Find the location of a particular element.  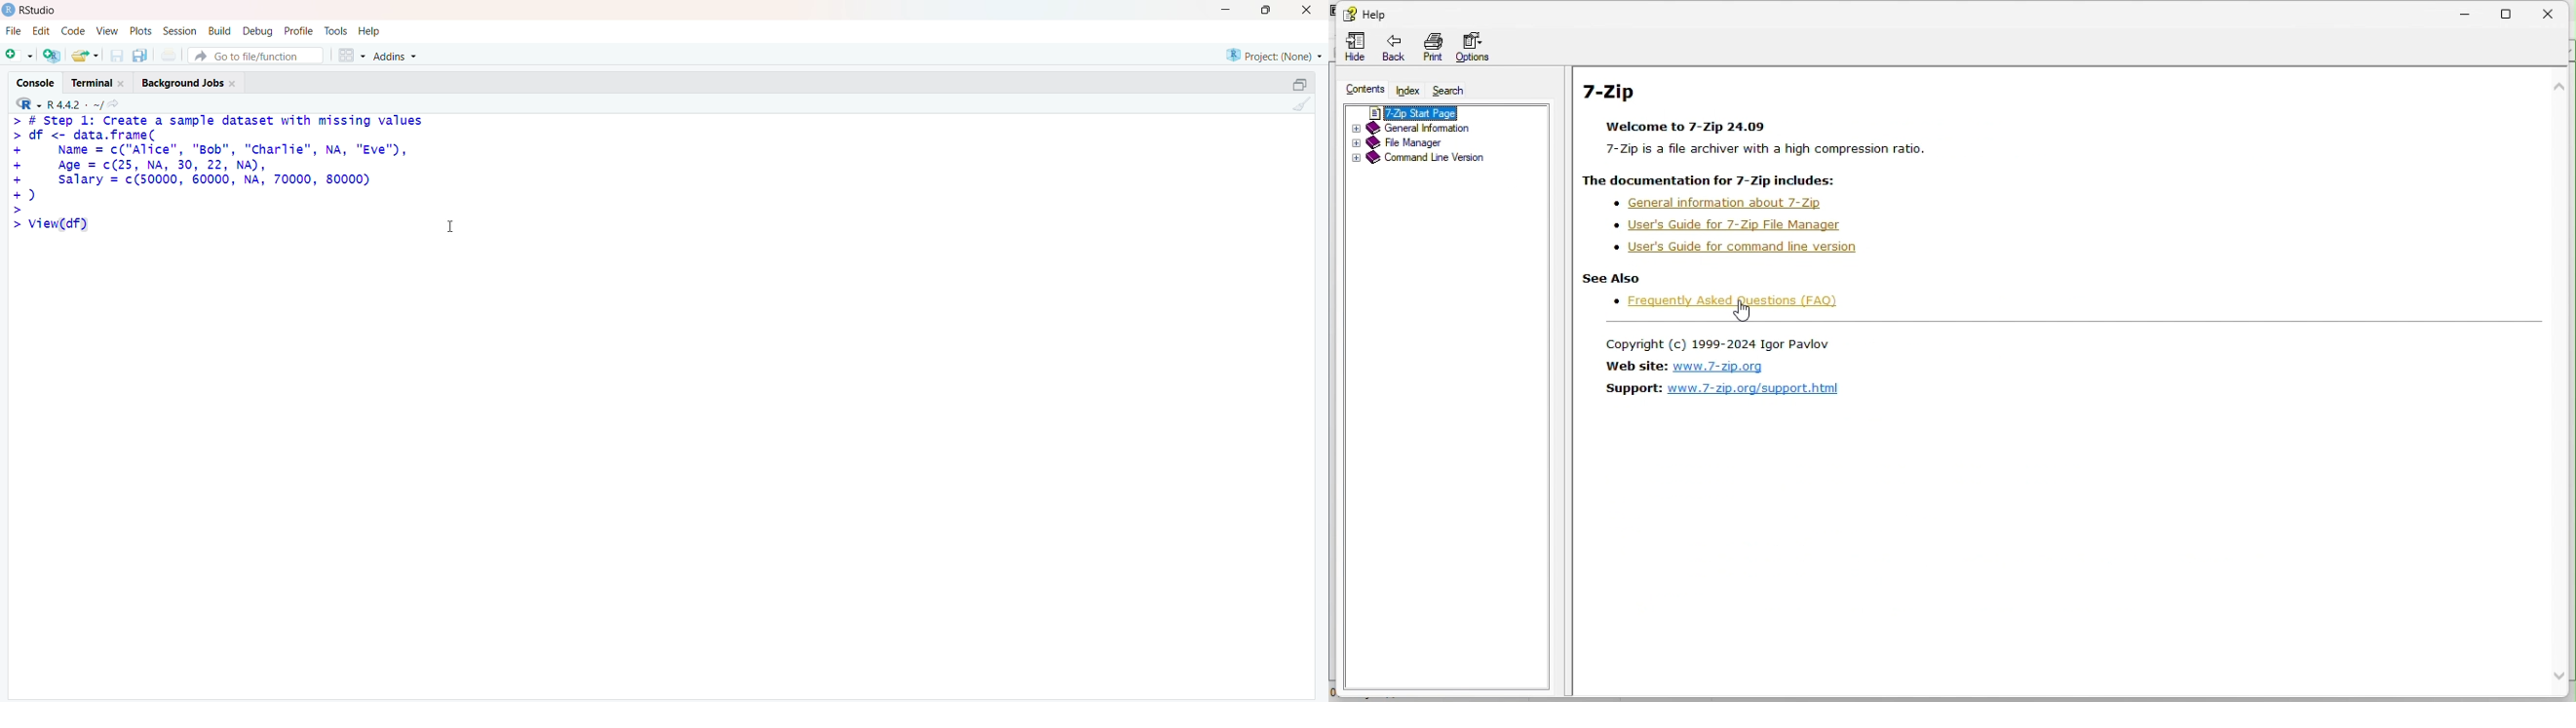

print is located at coordinates (1430, 47).